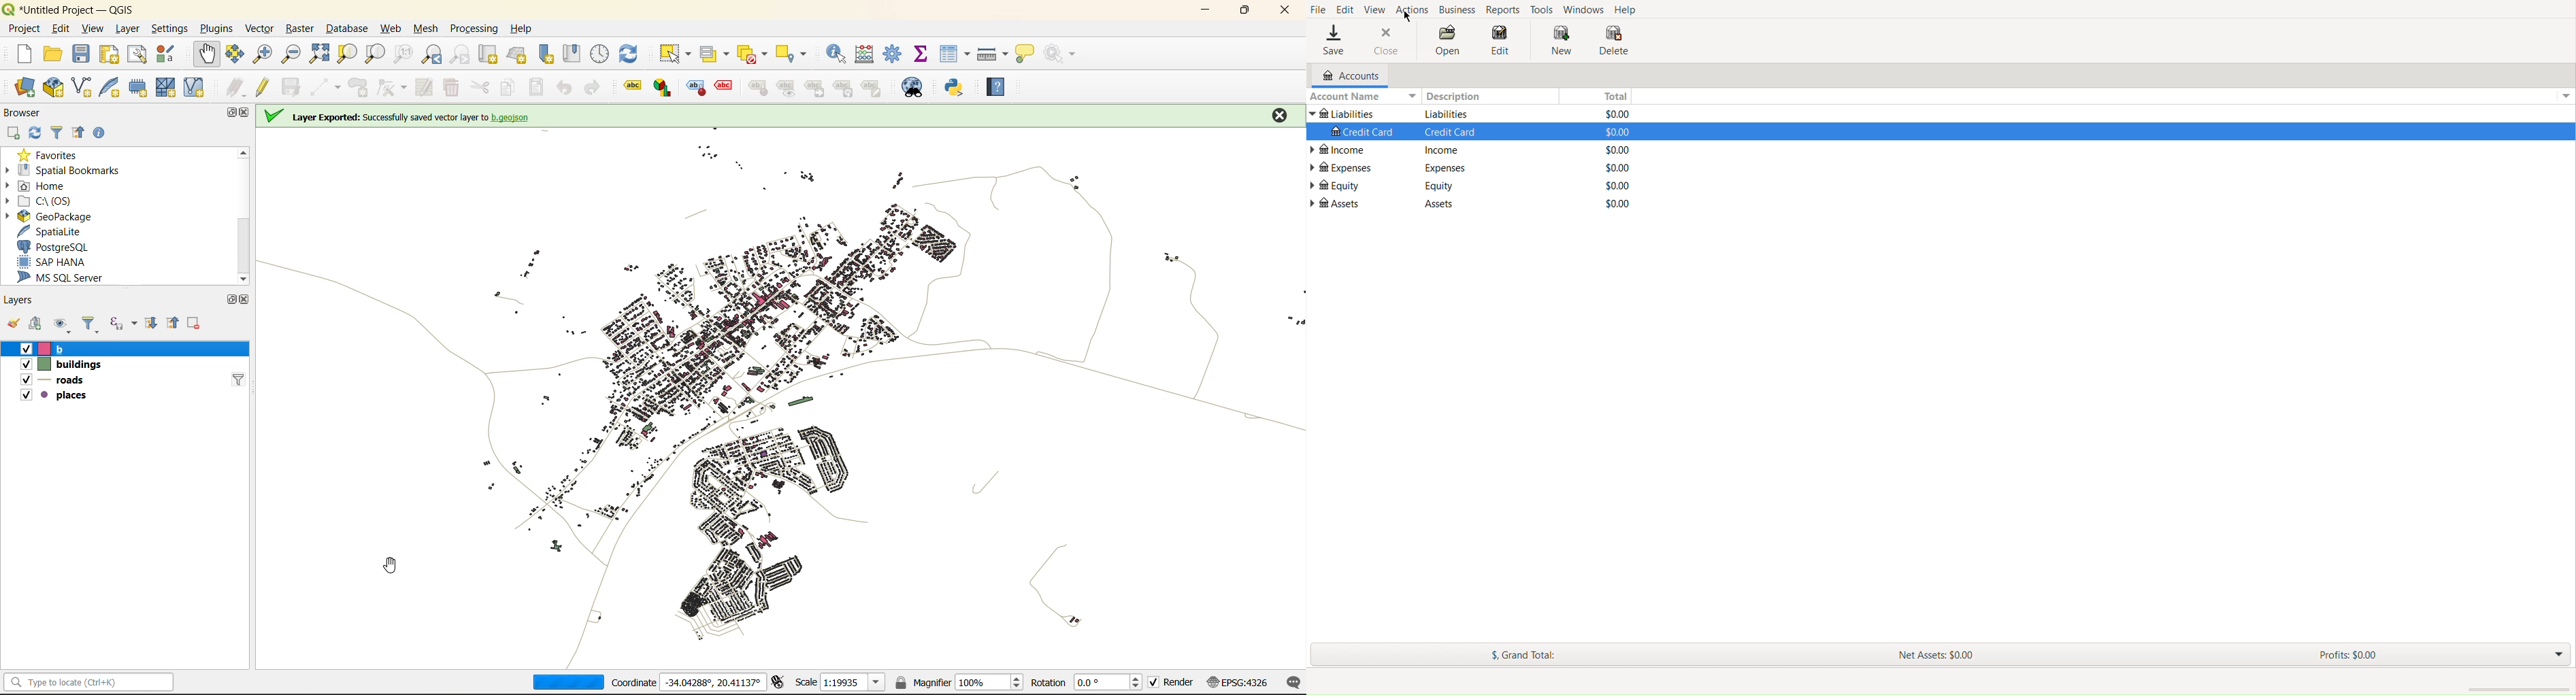 Image resolution: width=2576 pixels, height=700 pixels. Describe the element at coordinates (350, 27) in the screenshot. I see `database` at that location.